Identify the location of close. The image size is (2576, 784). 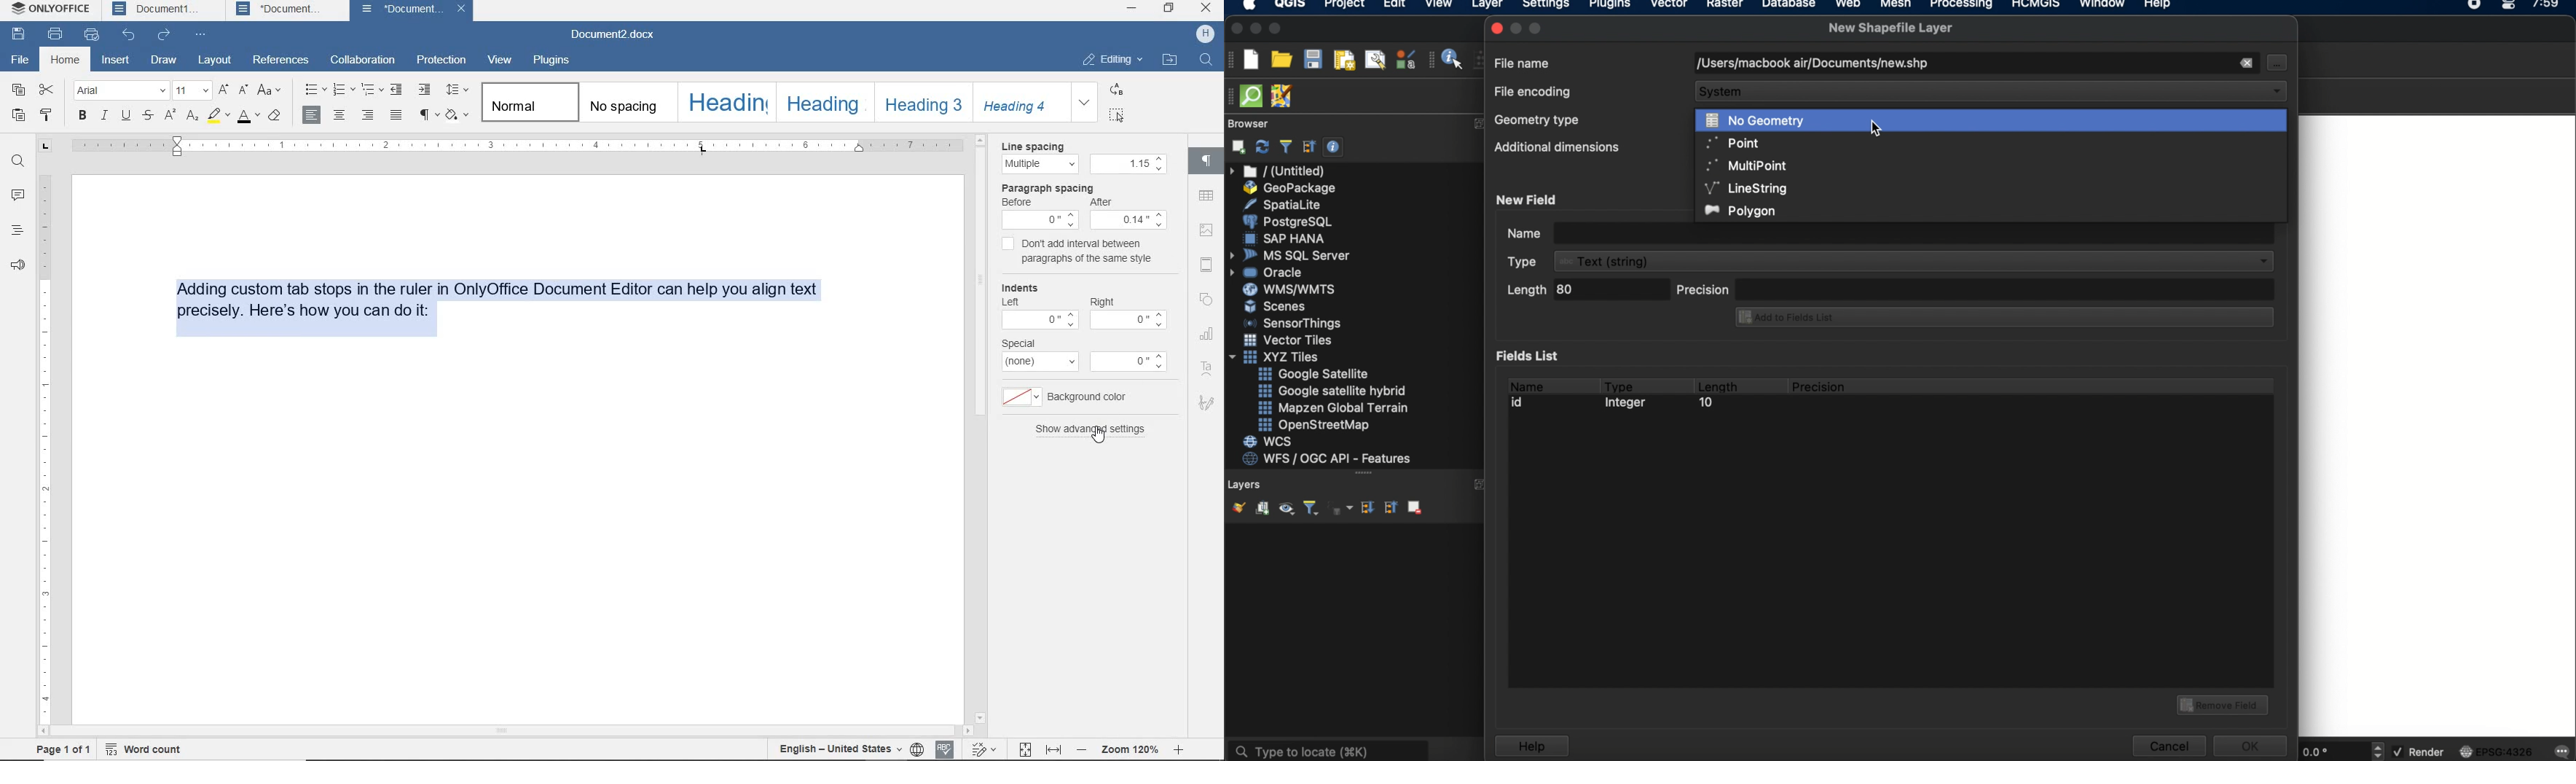
(1235, 29).